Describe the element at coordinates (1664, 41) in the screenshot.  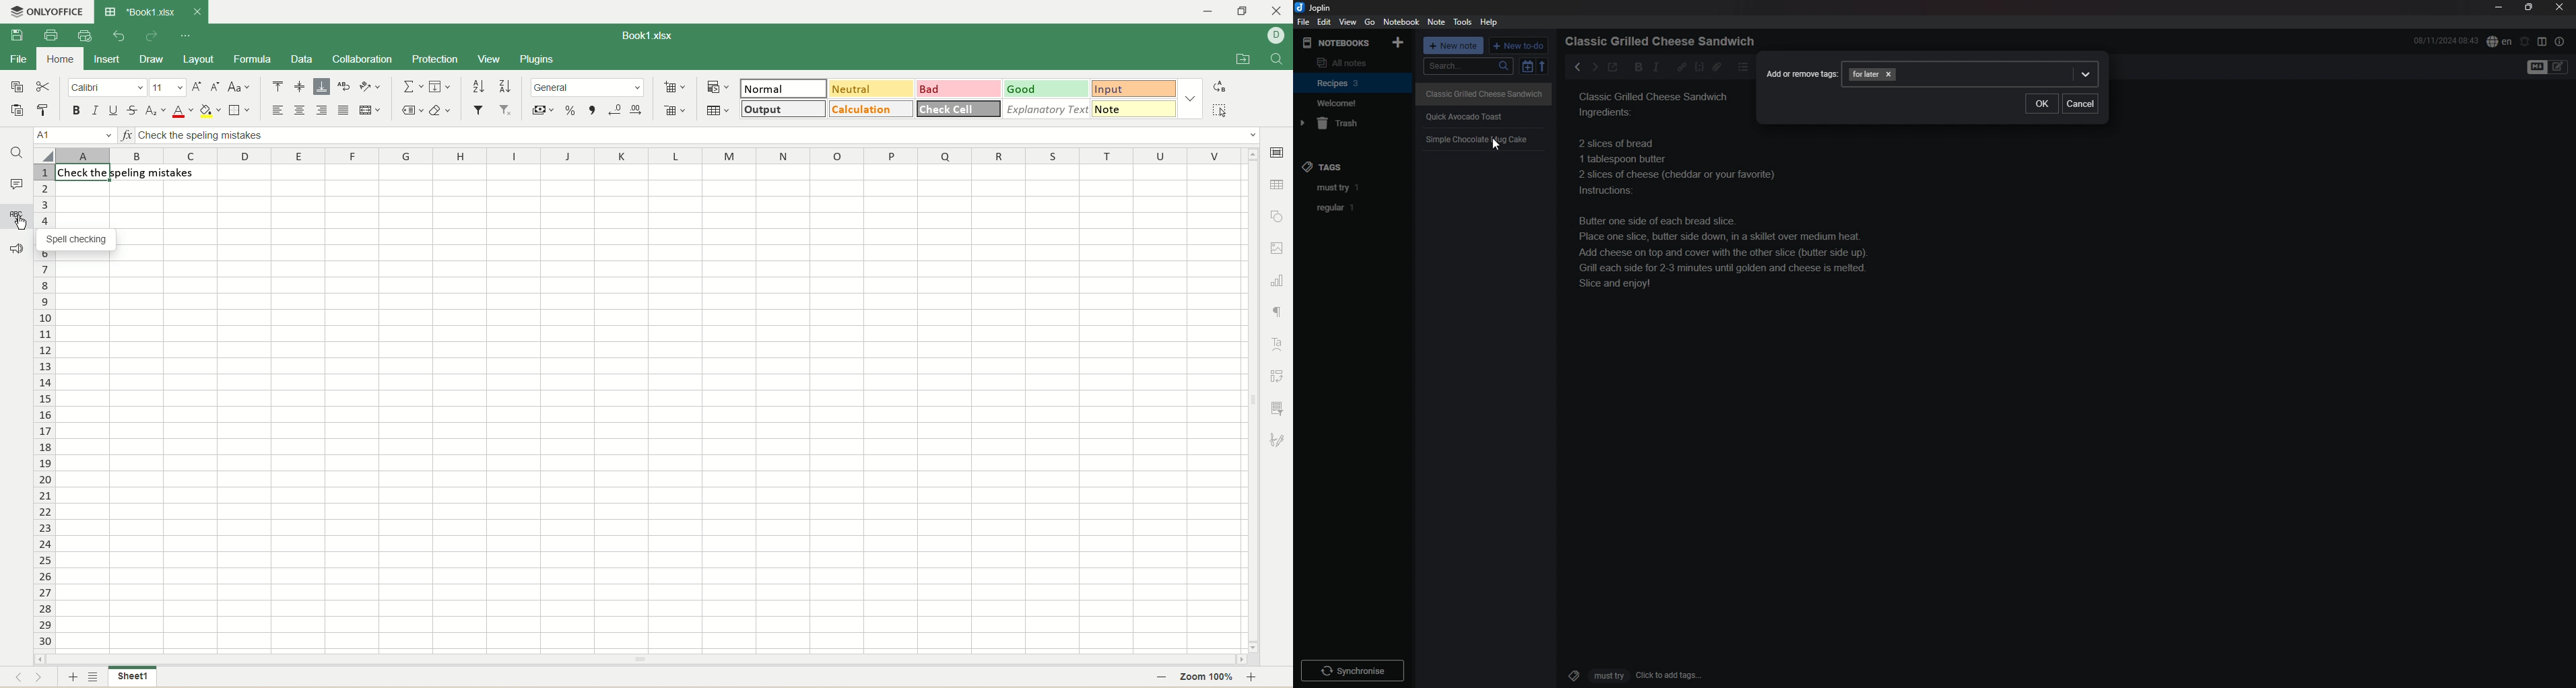
I see `heading` at that location.